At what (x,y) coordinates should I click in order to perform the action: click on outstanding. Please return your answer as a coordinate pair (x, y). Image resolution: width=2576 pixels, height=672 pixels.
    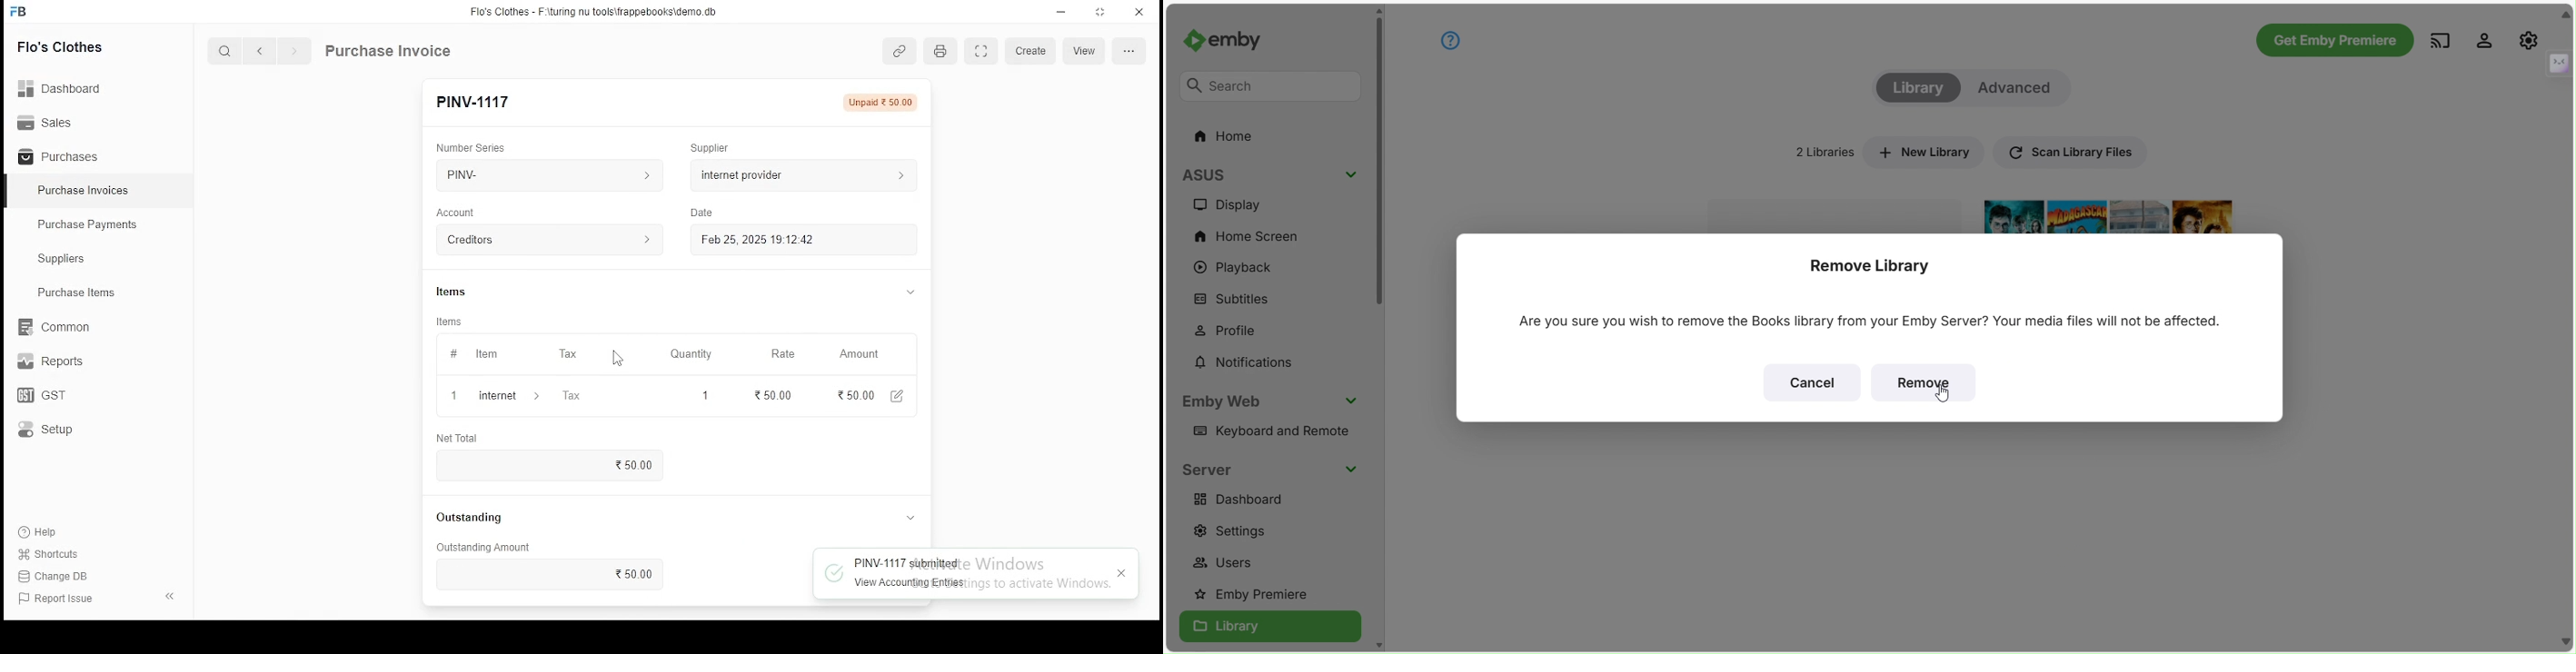
    Looking at the image, I should click on (468, 518).